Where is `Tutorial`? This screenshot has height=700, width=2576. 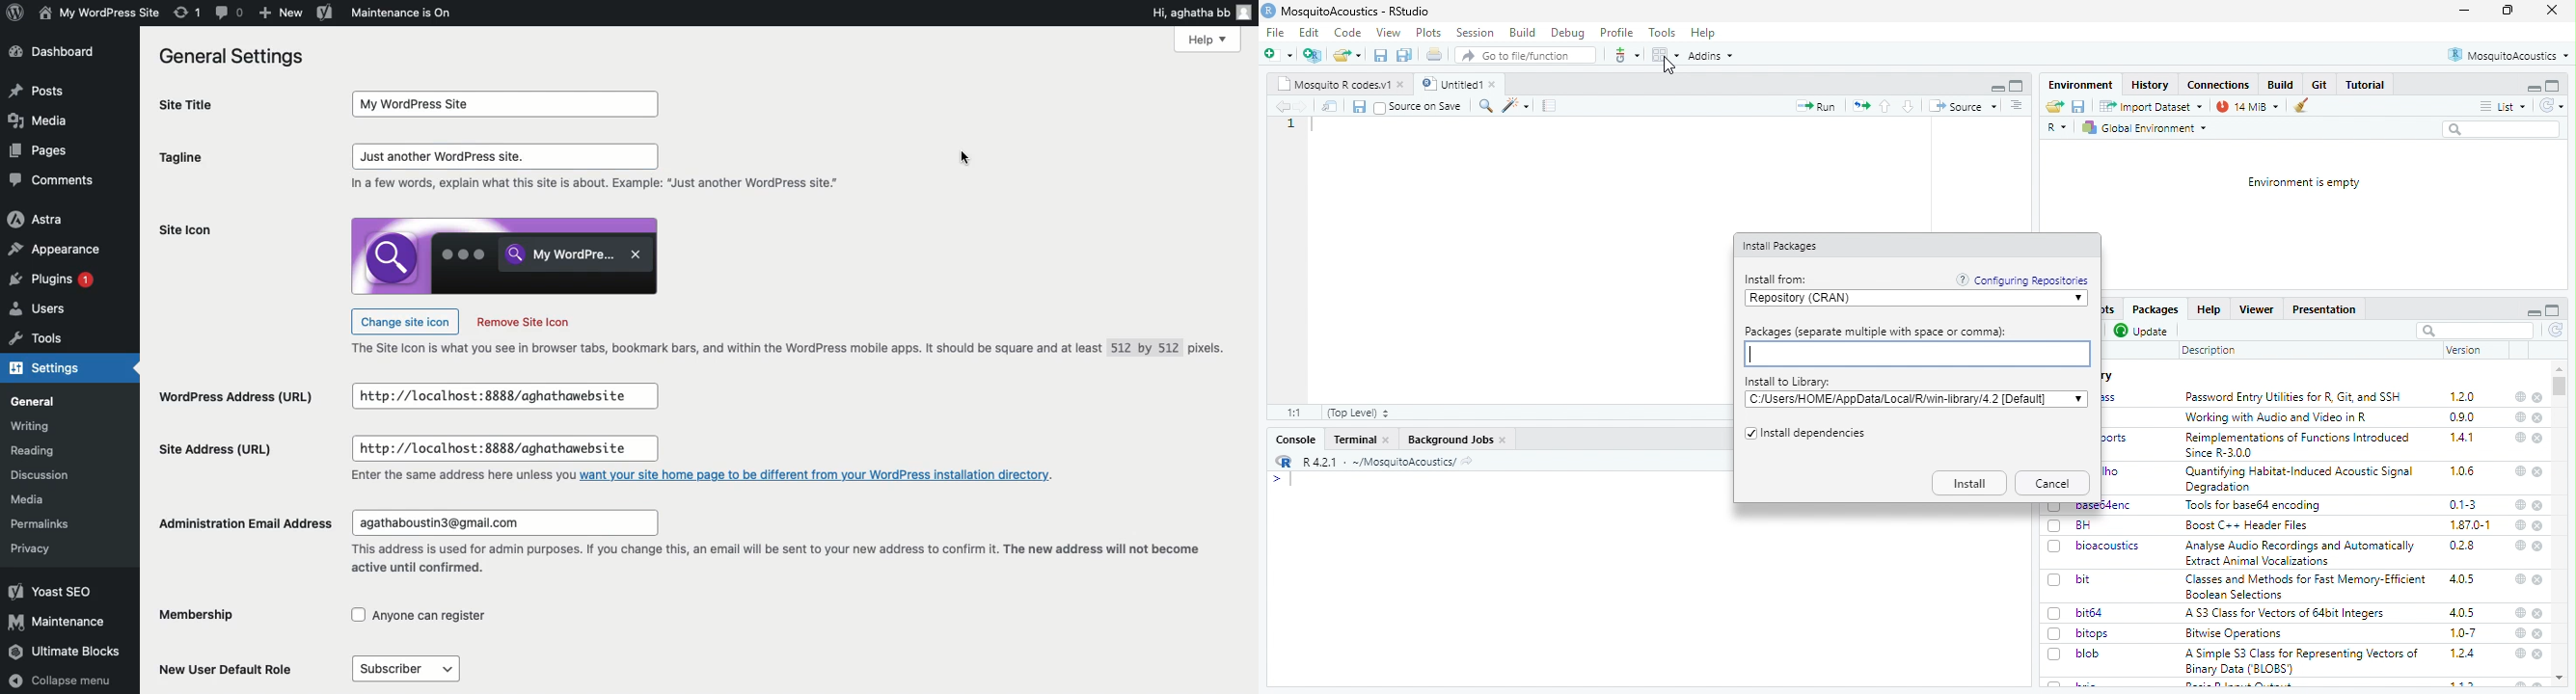 Tutorial is located at coordinates (2366, 85).